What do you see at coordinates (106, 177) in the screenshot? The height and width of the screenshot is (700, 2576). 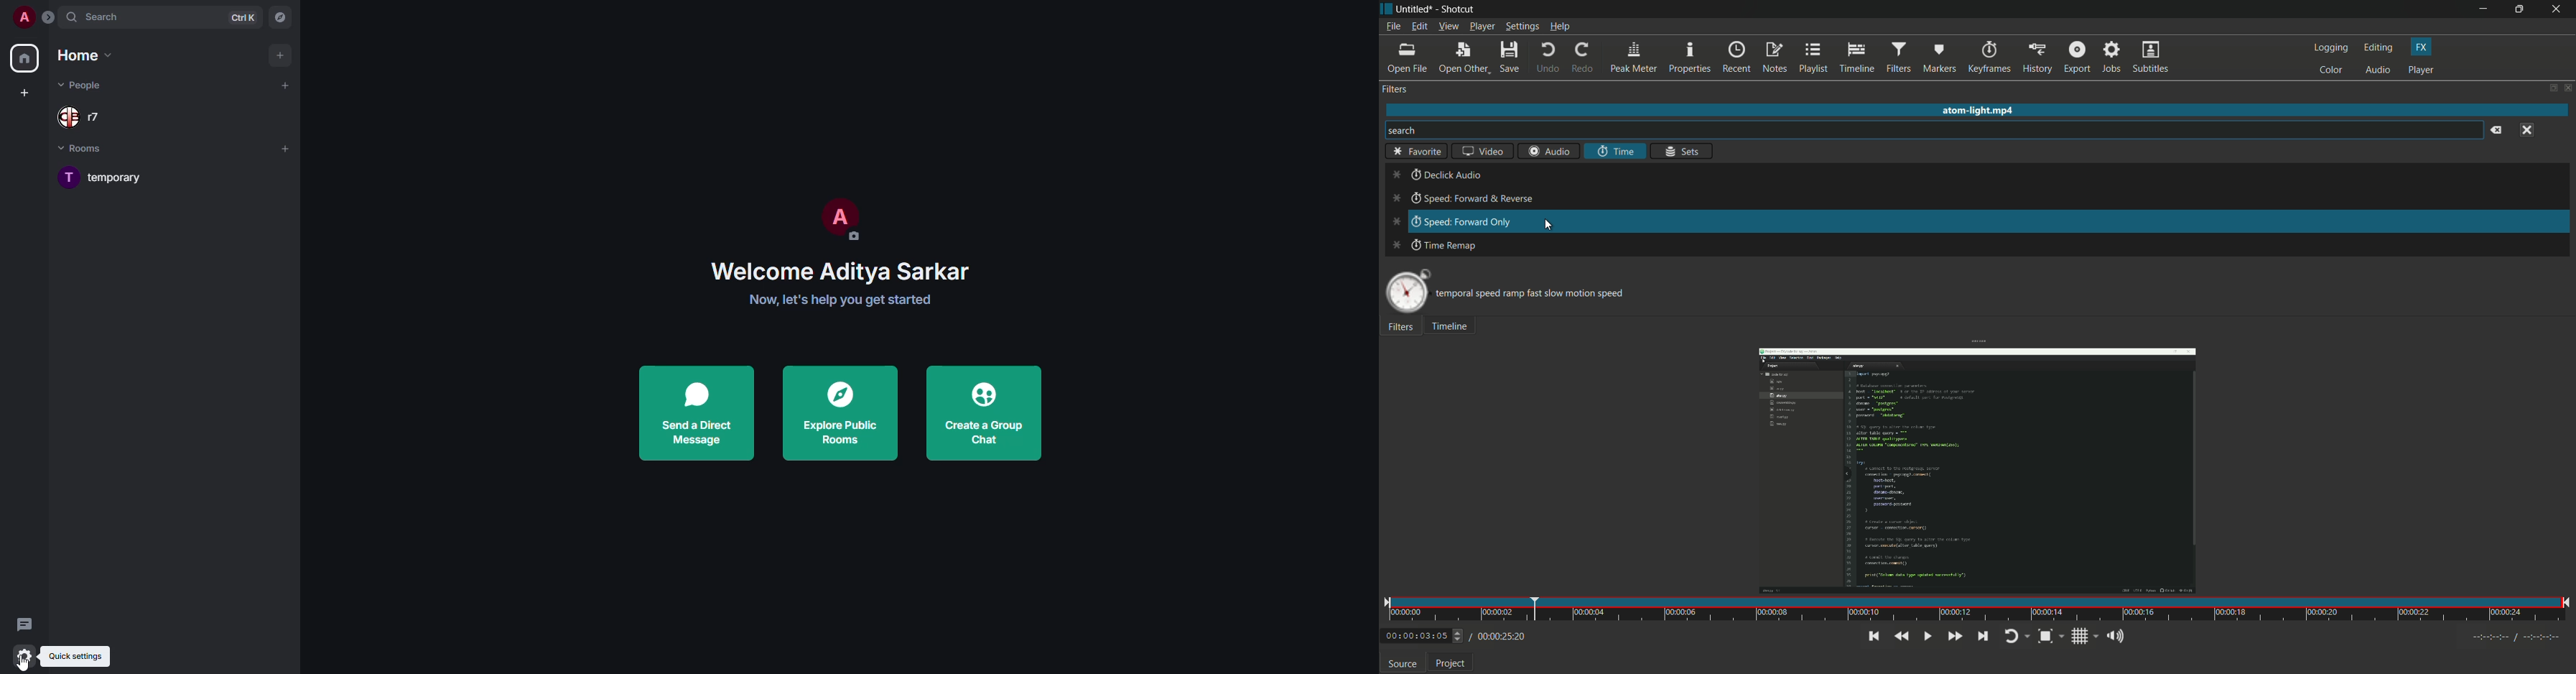 I see `room` at bounding box center [106, 177].